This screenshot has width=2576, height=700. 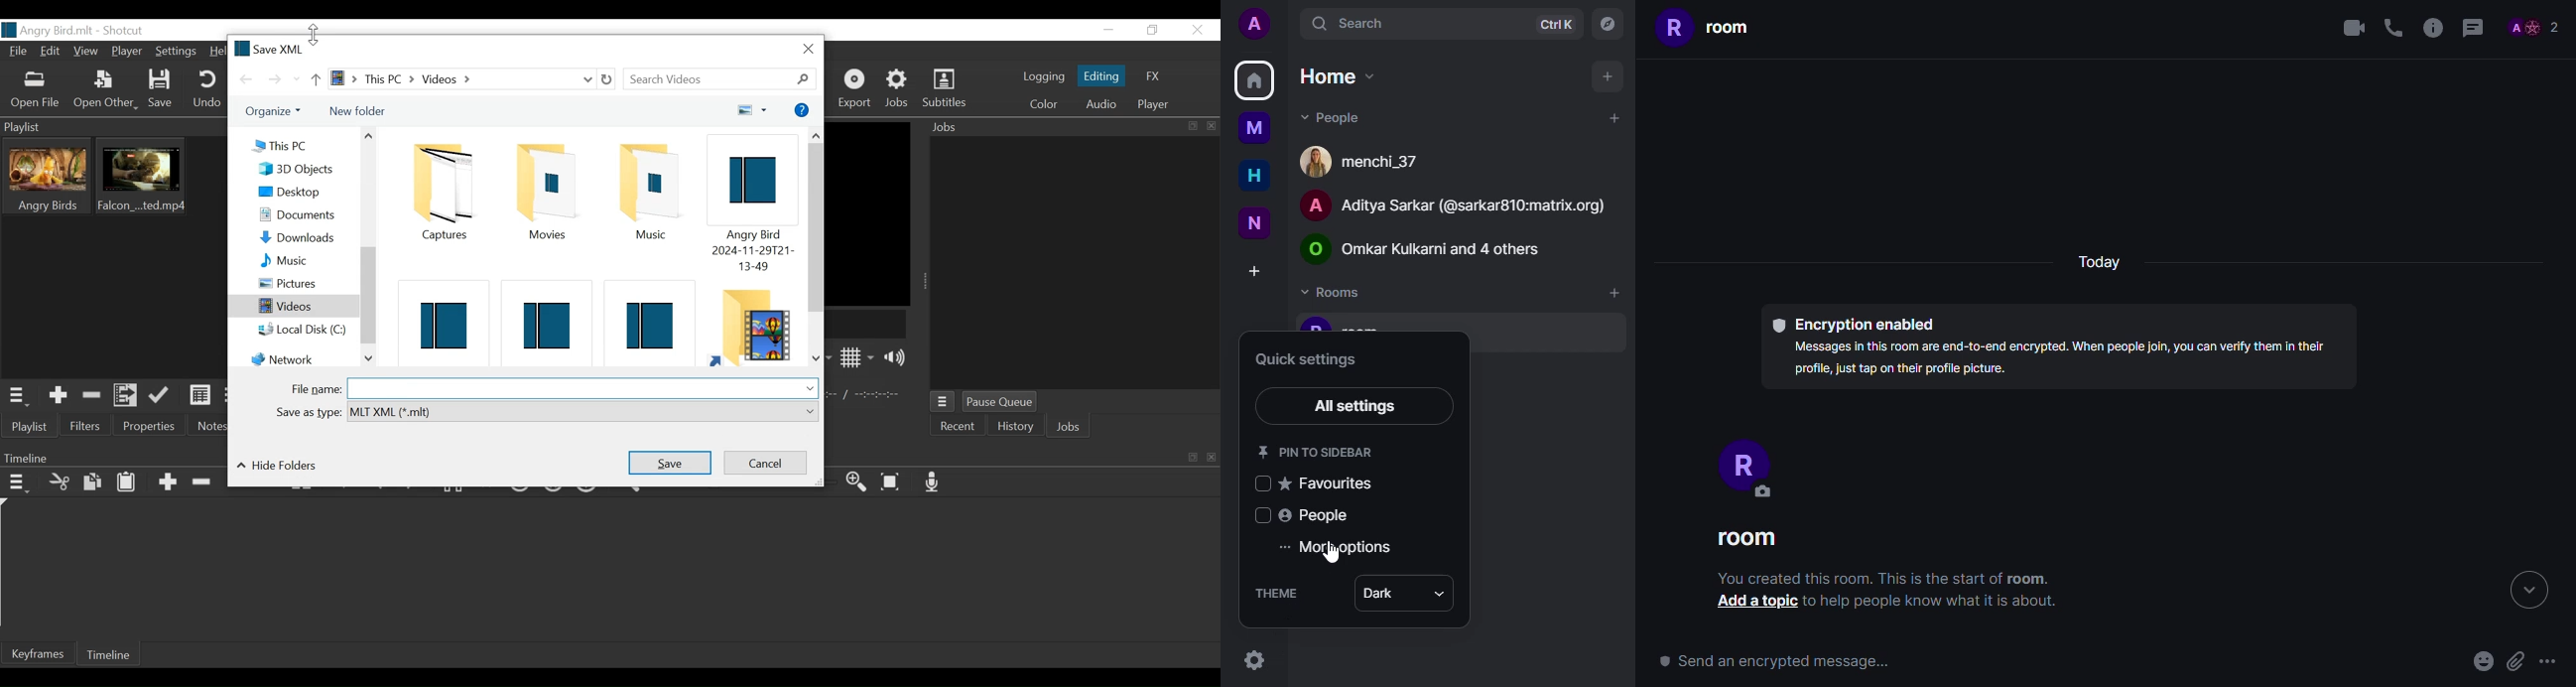 What do you see at coordinates (818, 134) in the screenshot?
I see `Scroll up` at bounding box center [818, 134].